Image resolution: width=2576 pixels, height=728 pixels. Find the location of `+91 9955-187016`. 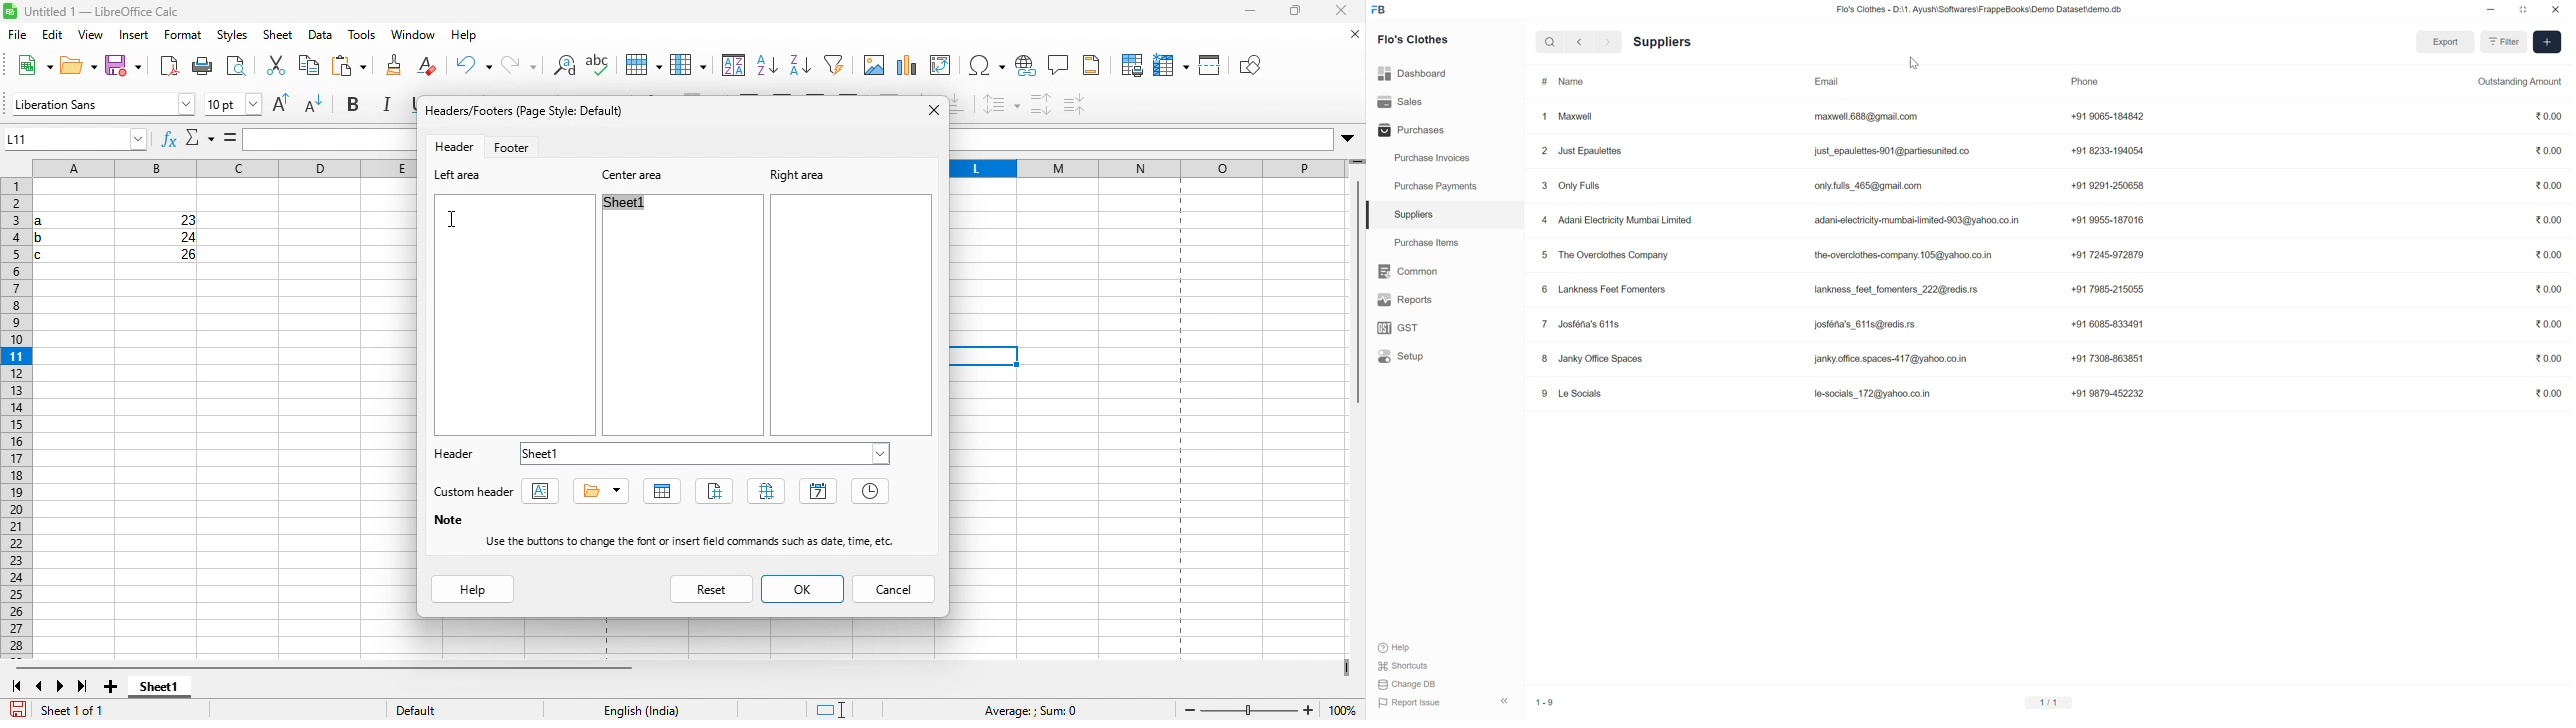

+91 9955-187016 is located at coordinates (2108, 219).